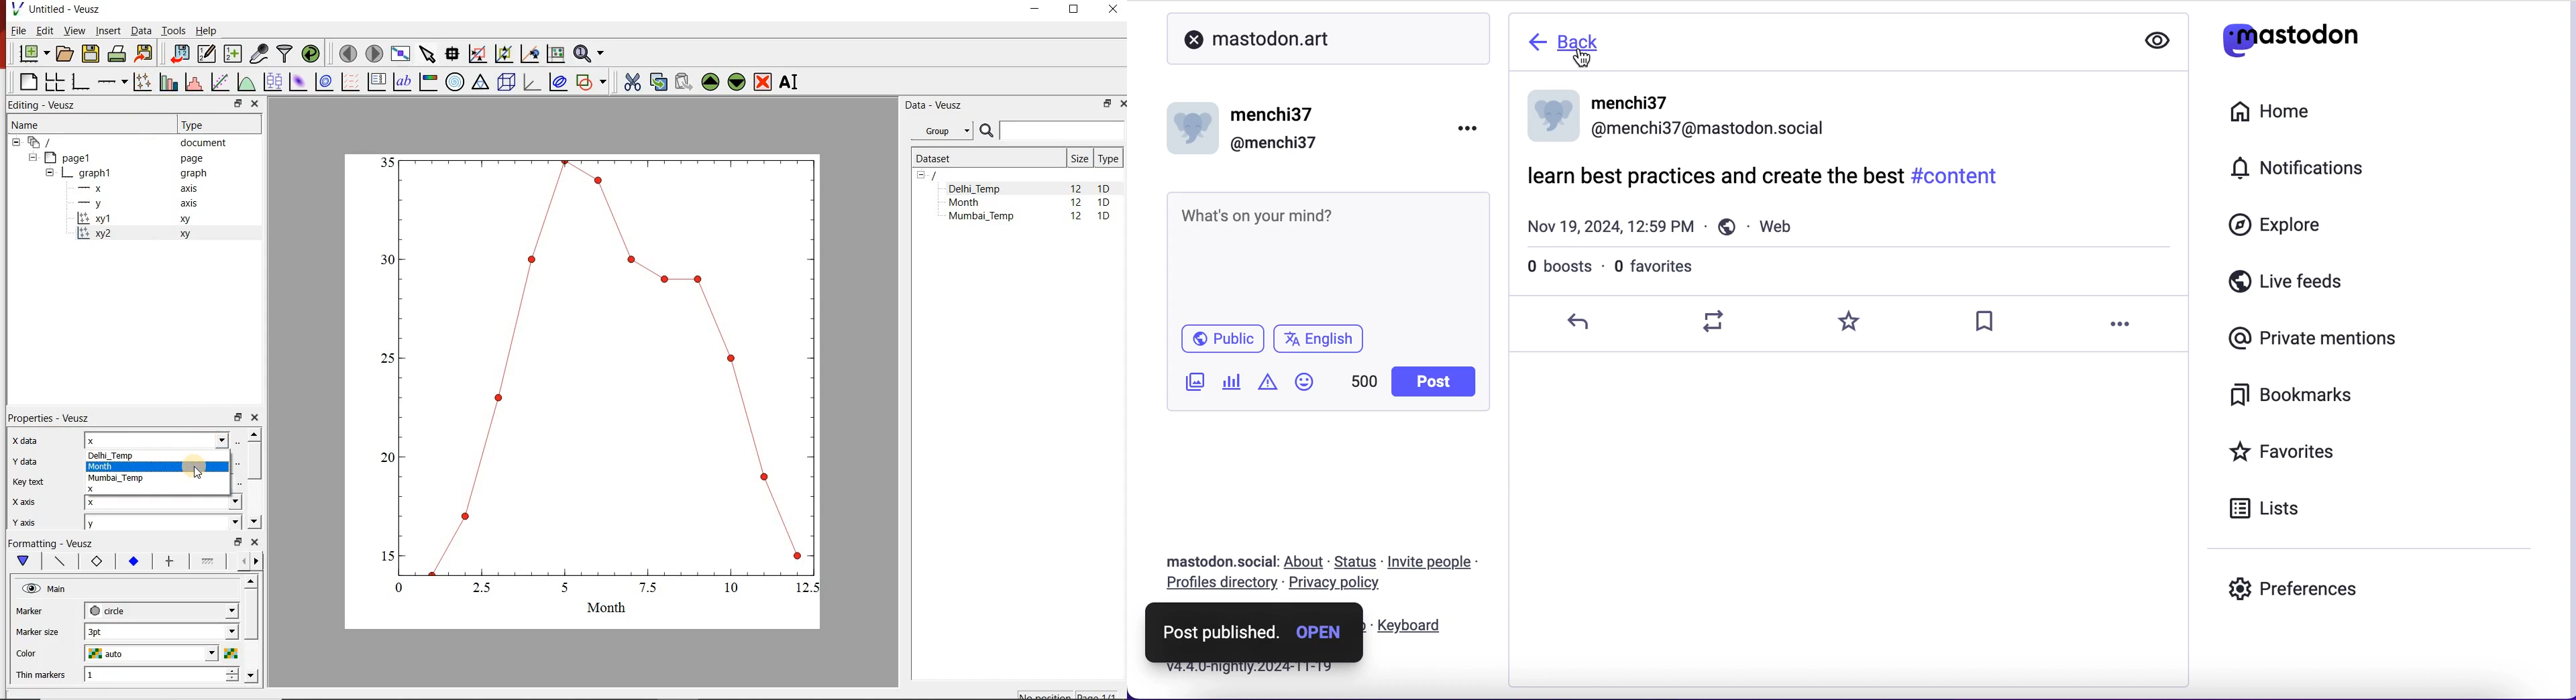 This screenshot has width=2576, height=700. I want to click on post, so click(1717, 176).